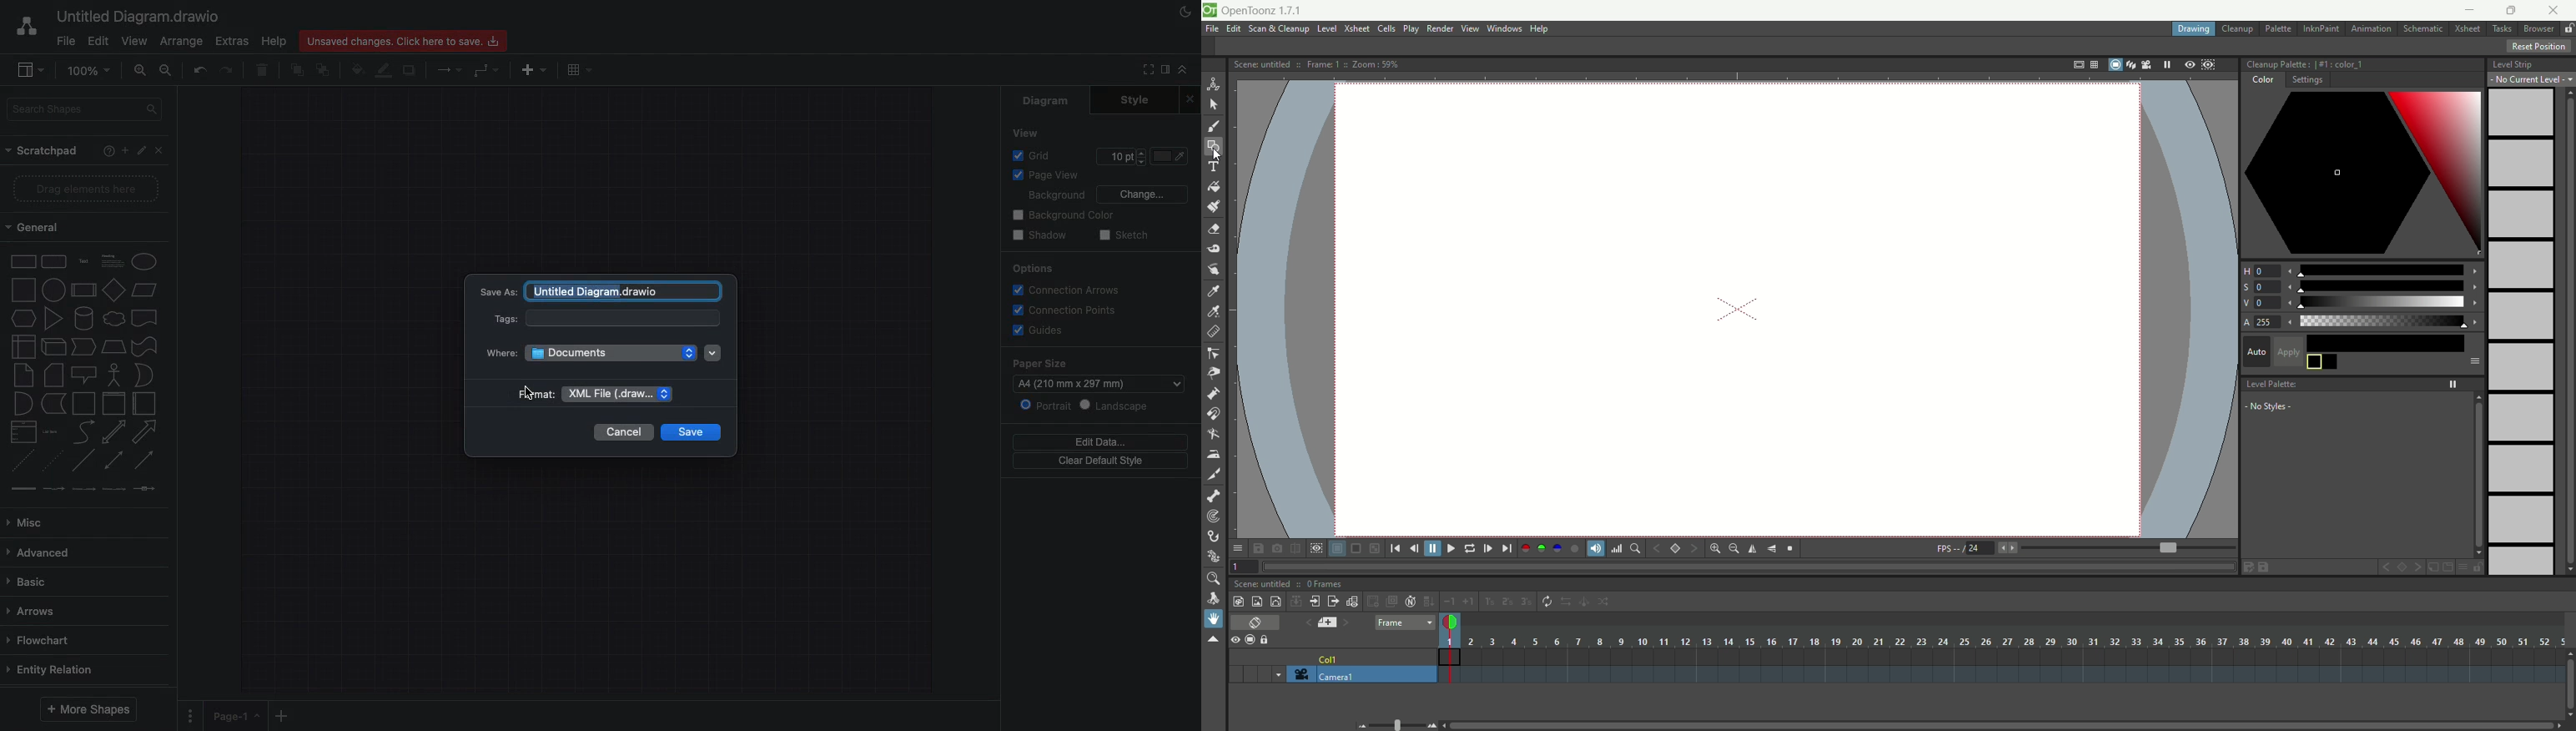  I want to click on Sketch, so click(1126, 235).